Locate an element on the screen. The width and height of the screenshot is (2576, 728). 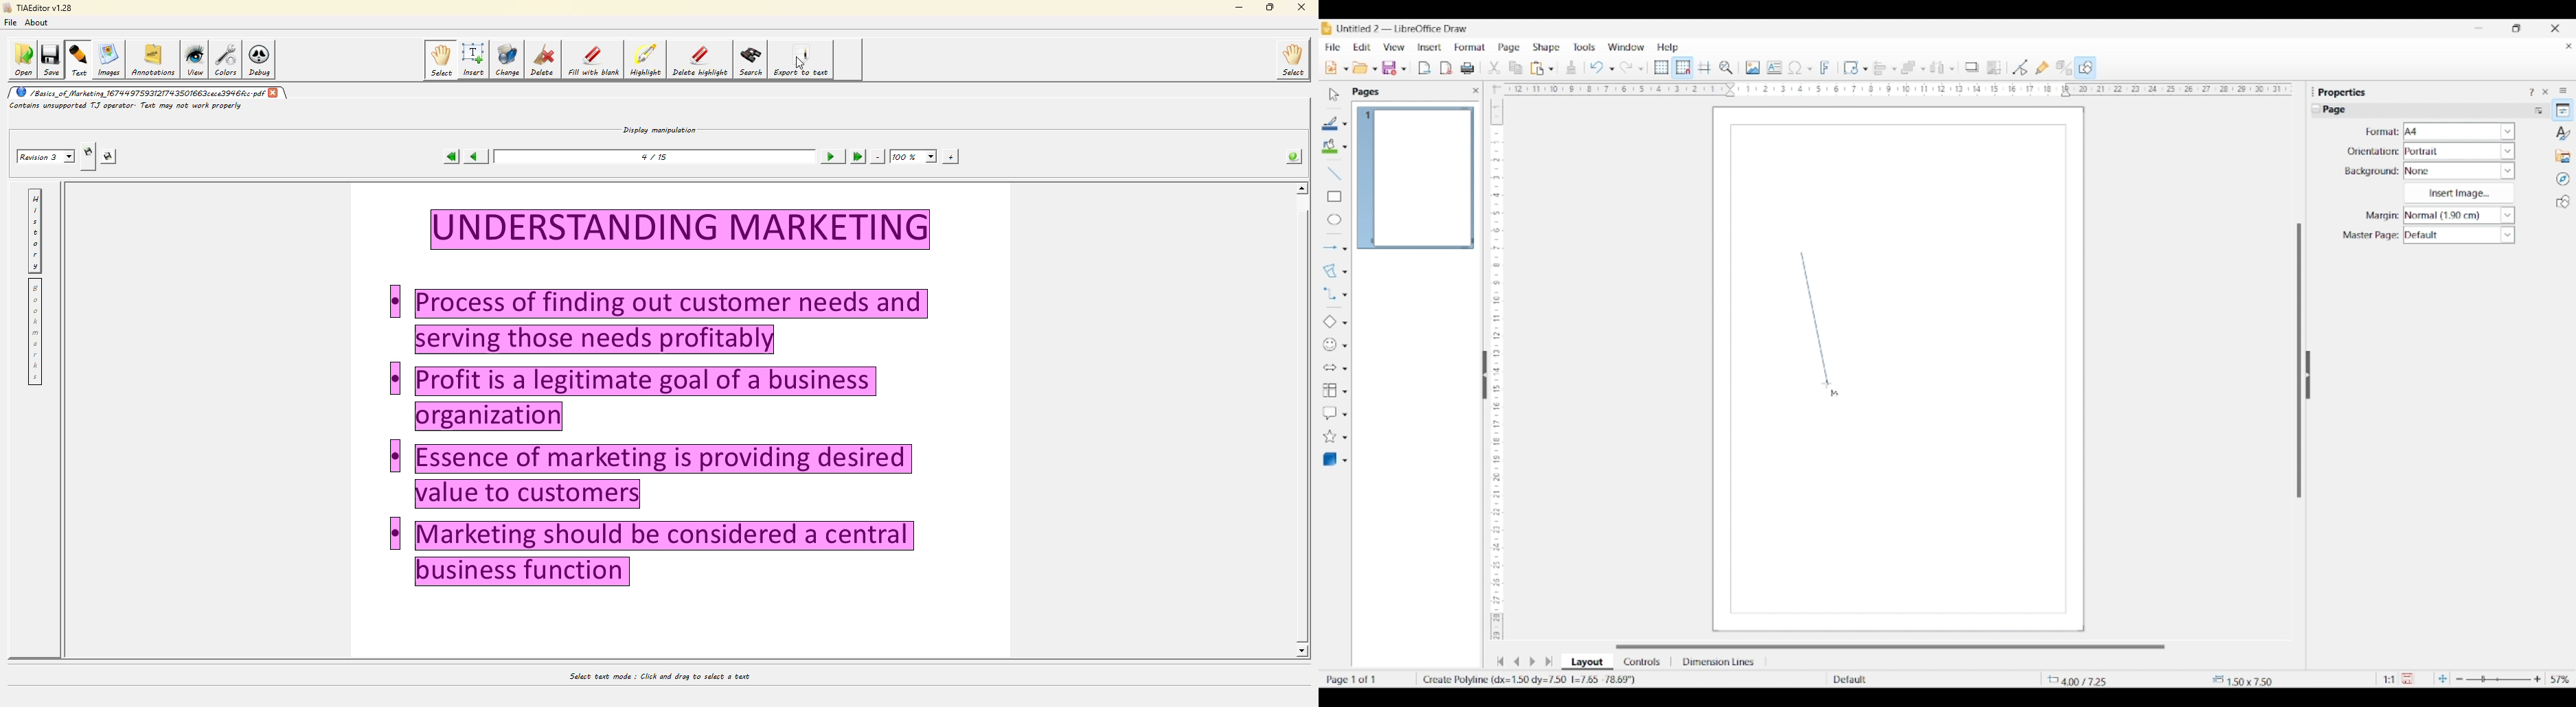
Helplines while moving is located at coordinates (1704, 67).